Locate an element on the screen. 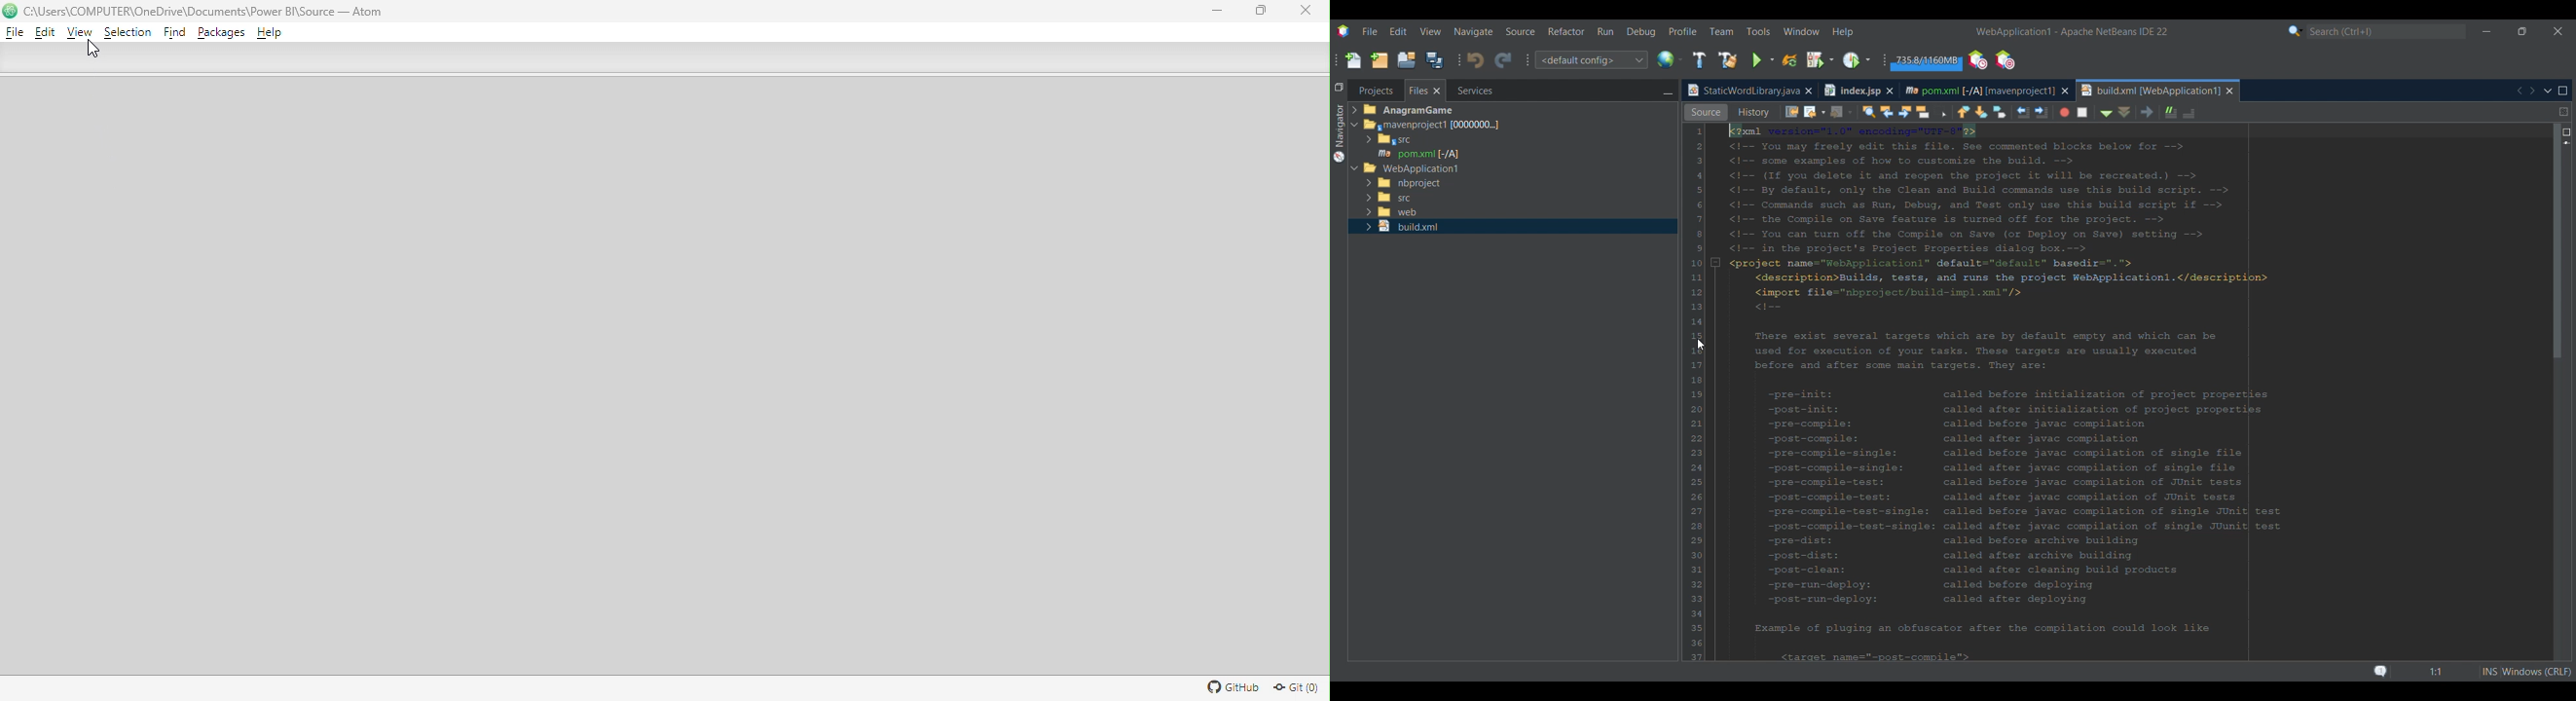 This screenshot has height=728, width=2576. Projects tab is located at coordinates (1375, 90).